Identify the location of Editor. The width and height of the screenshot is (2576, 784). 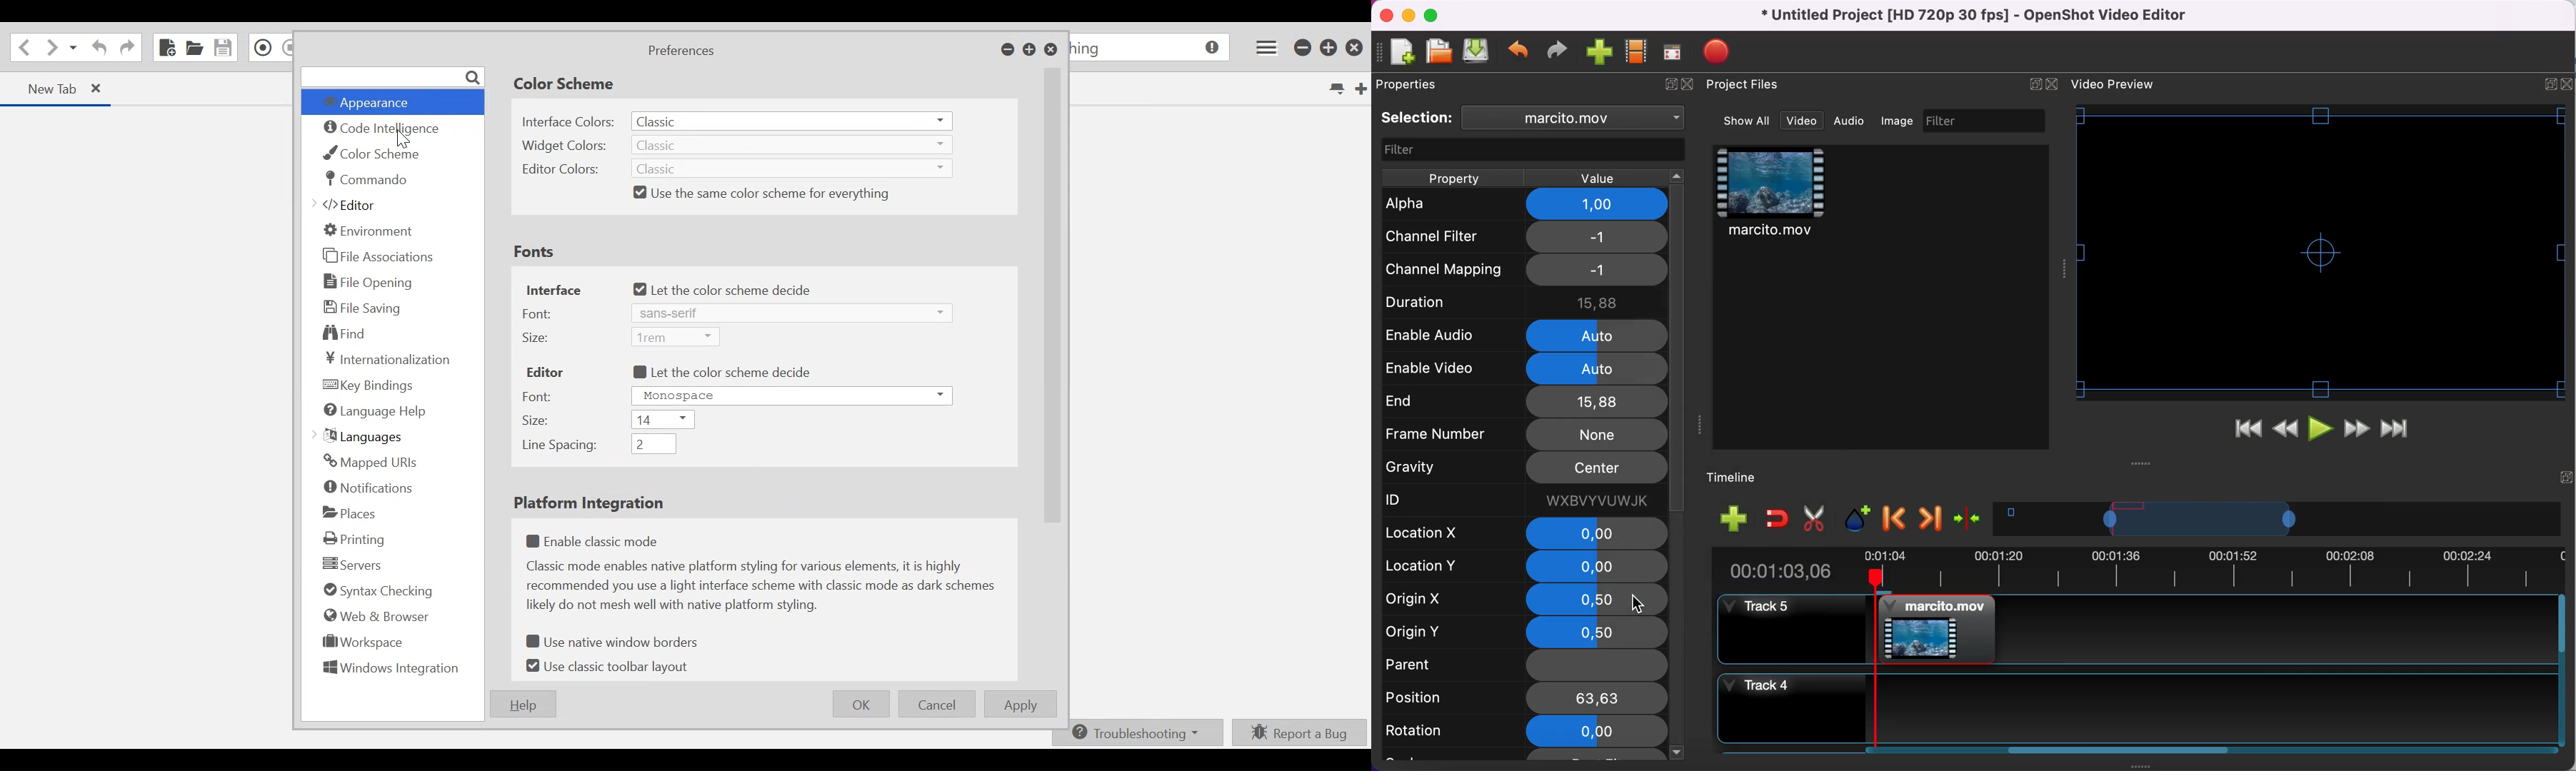
(351, 206).